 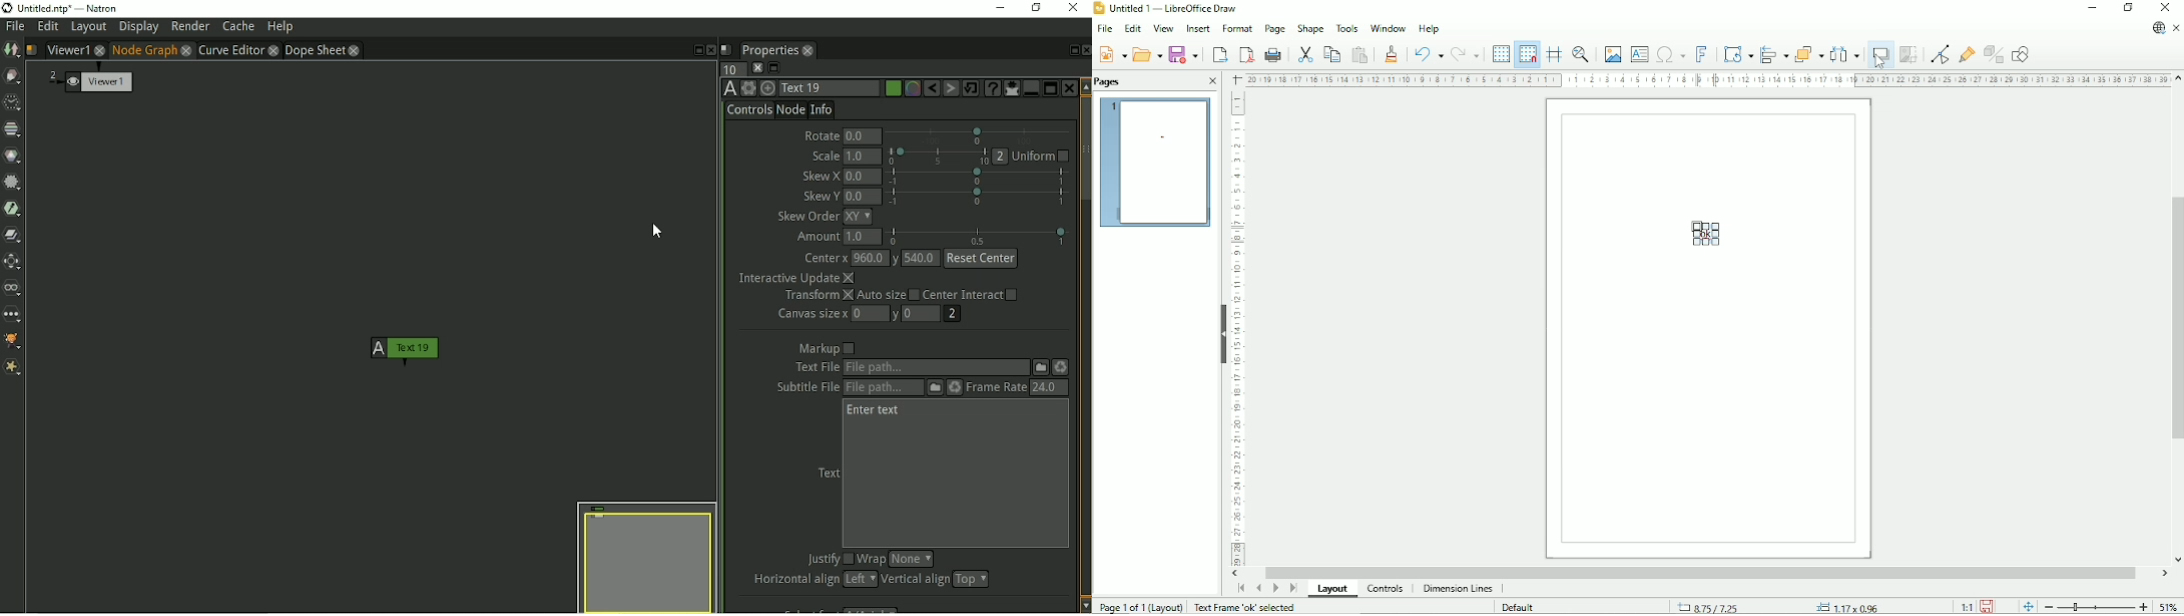 What do you see at coordinates (899, 257) in the screenshot?
I see `y` at bounding box center [899, 257].